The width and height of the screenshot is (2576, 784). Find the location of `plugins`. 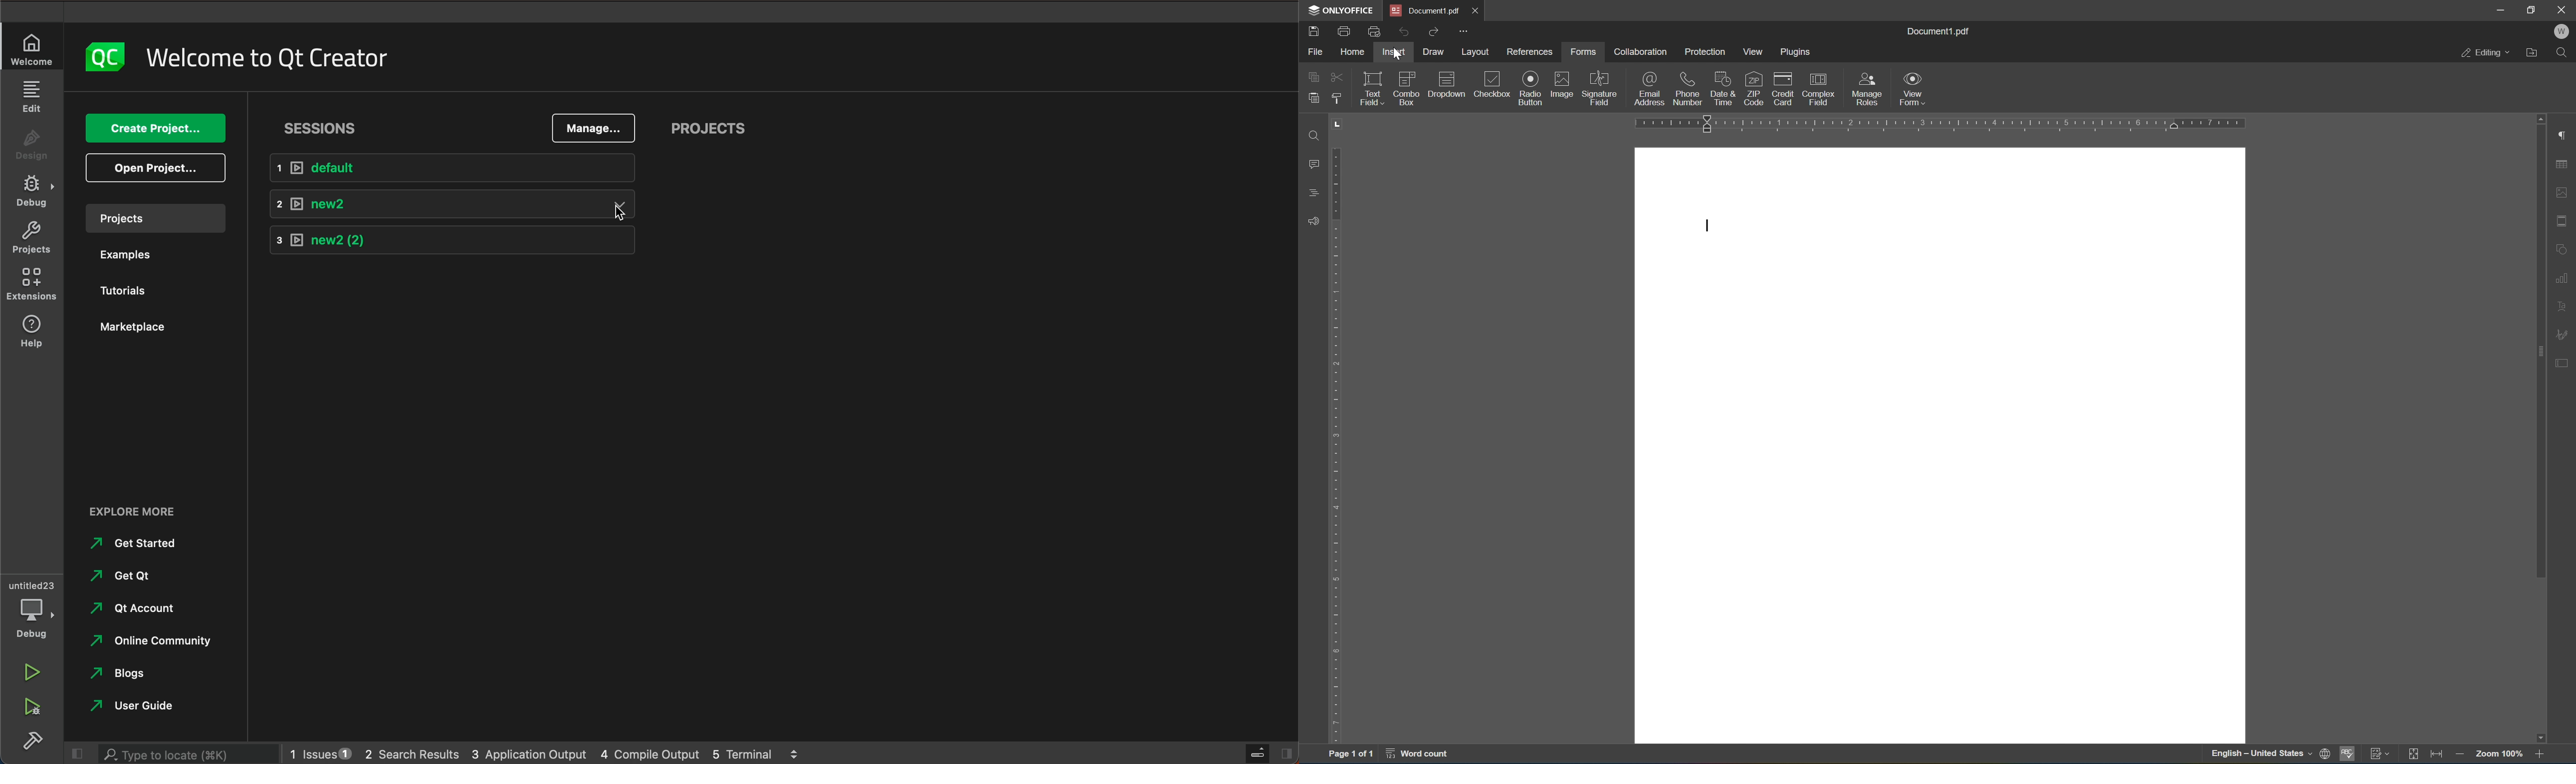

plugins is located at coordinates (1797, 53).